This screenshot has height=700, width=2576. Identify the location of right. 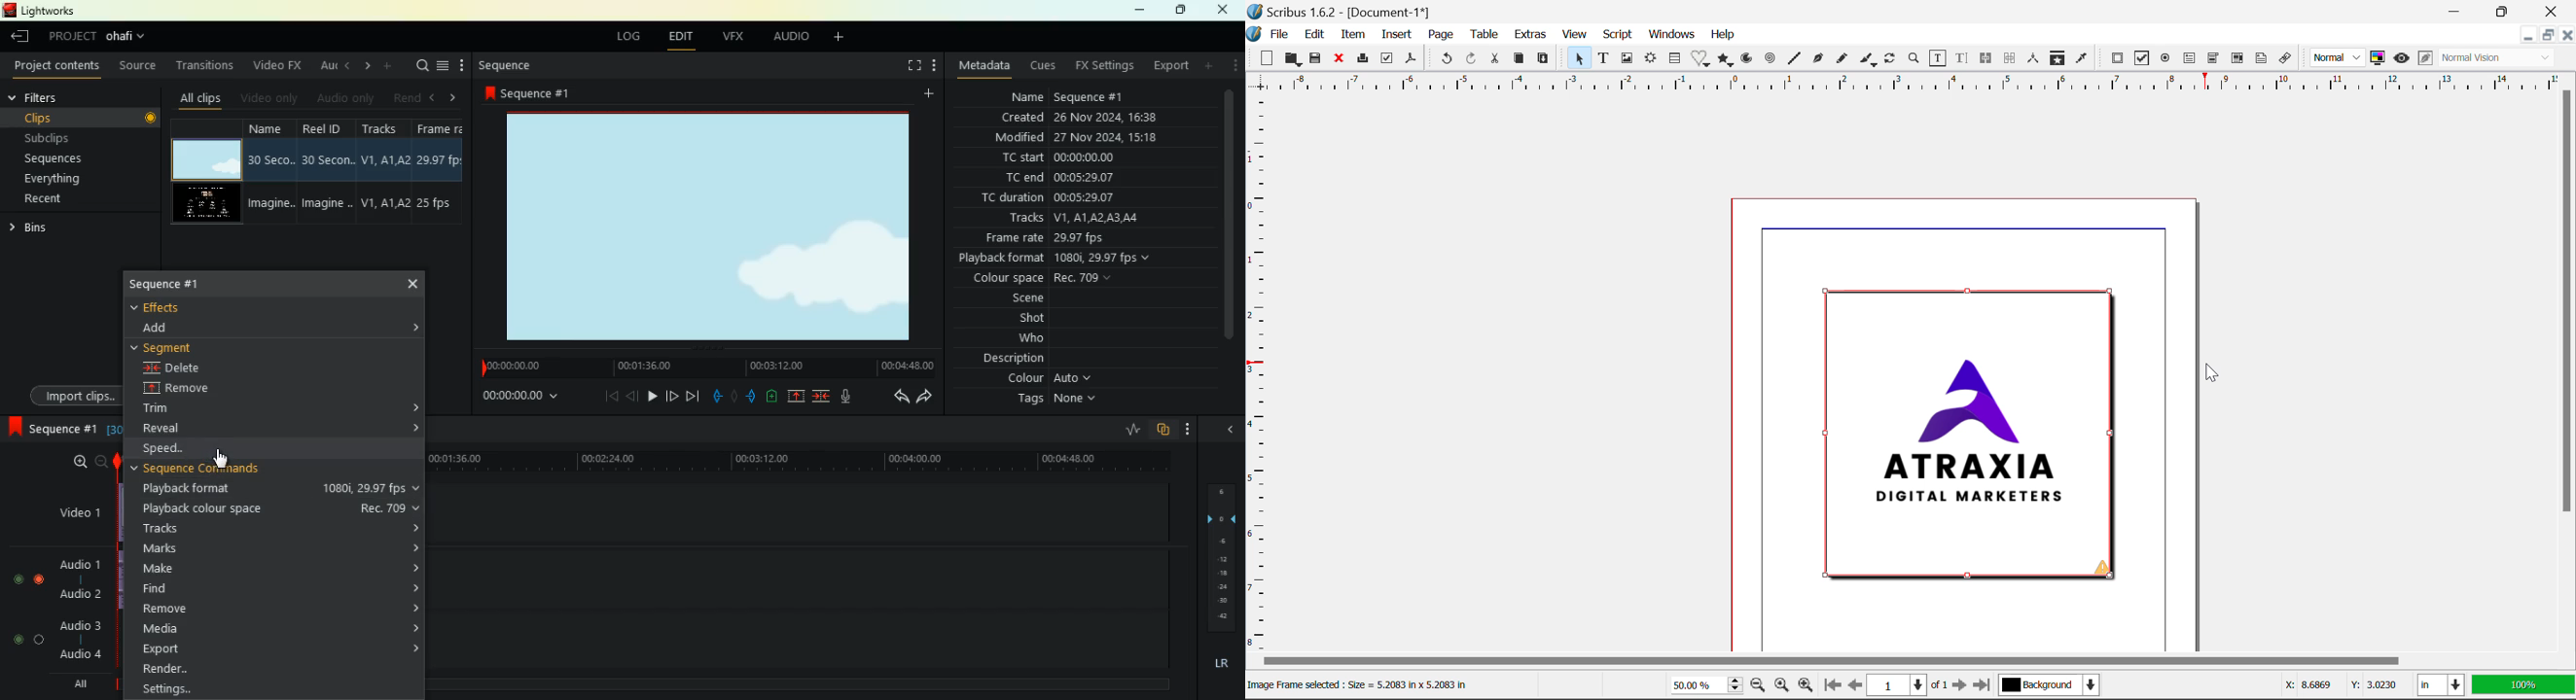
(457, 98).